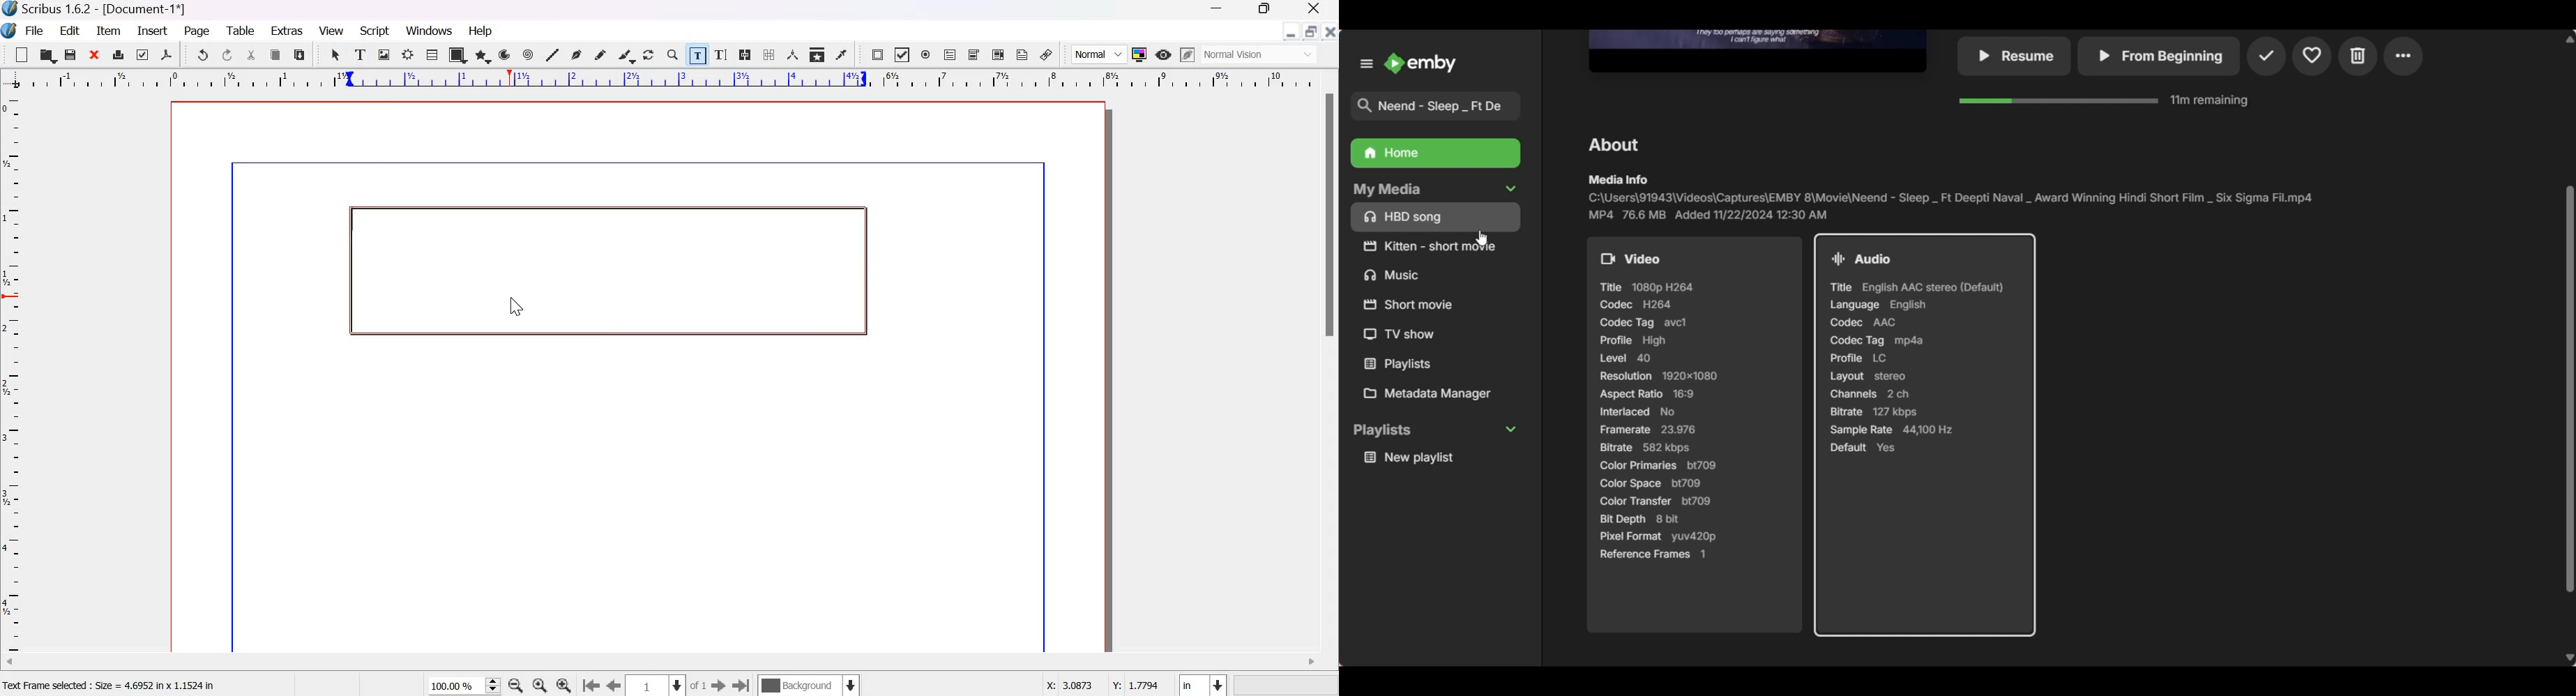 This screenshot has height=700, width=2576. I want to click on Metadata manager, so click(1440, 394).